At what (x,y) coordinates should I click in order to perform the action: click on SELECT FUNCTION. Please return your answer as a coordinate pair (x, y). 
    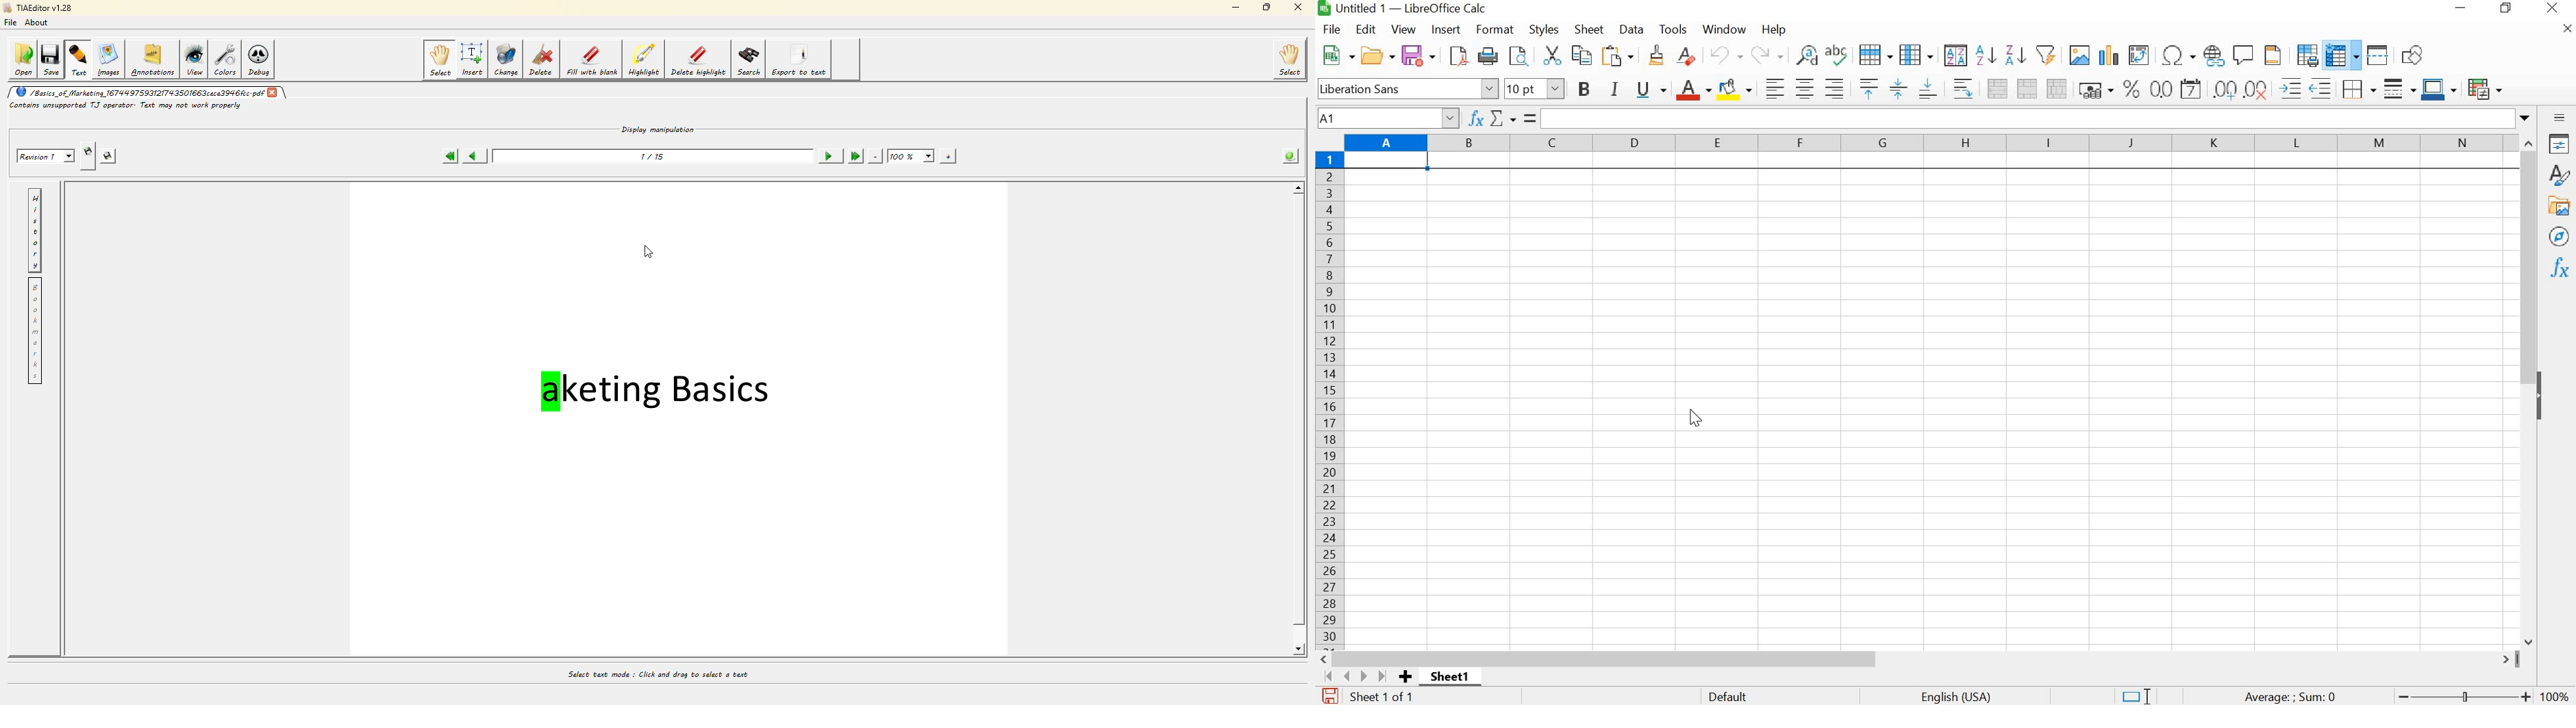
    Looking at the image, I should click on (1507, 117).